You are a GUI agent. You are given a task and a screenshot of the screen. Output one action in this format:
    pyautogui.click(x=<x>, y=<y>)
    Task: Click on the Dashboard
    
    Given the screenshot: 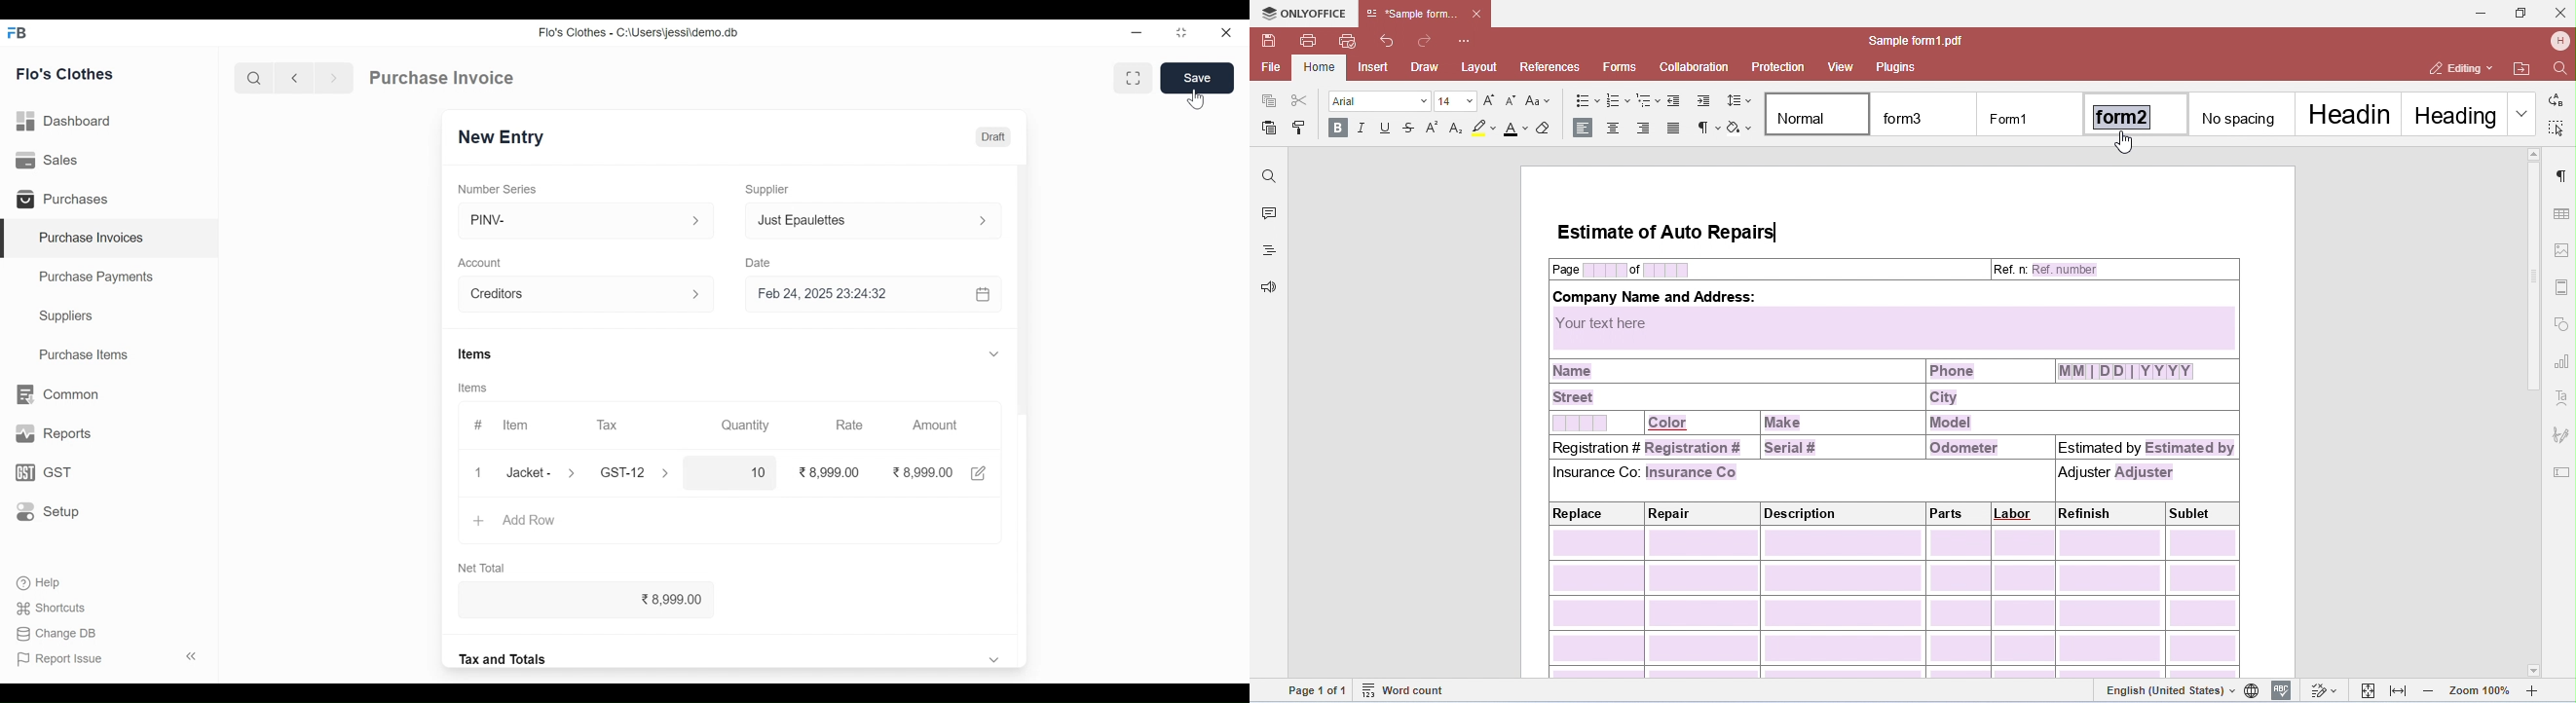 What is the action you would take?
    pyautogui.click(x=70, y=122)
    